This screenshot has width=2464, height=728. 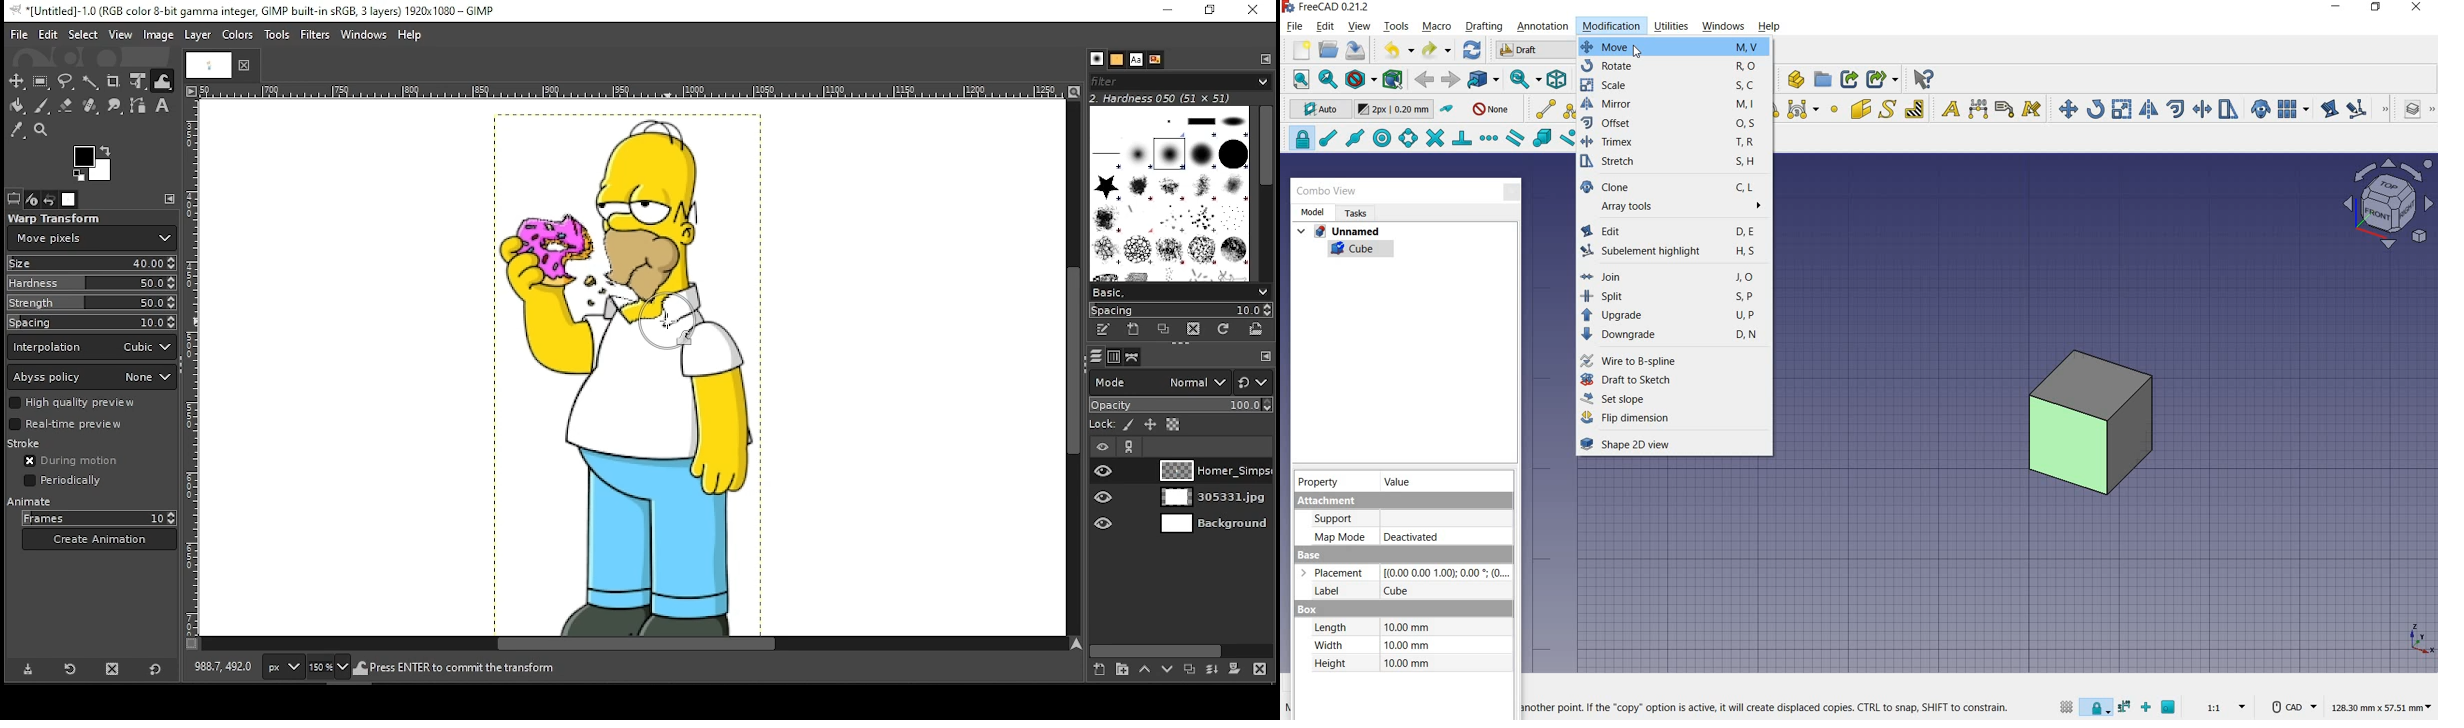 What do you see at coordinates (2226, 707) in the screenshot?
I see `set scale` at bounding box center [2226, 707].